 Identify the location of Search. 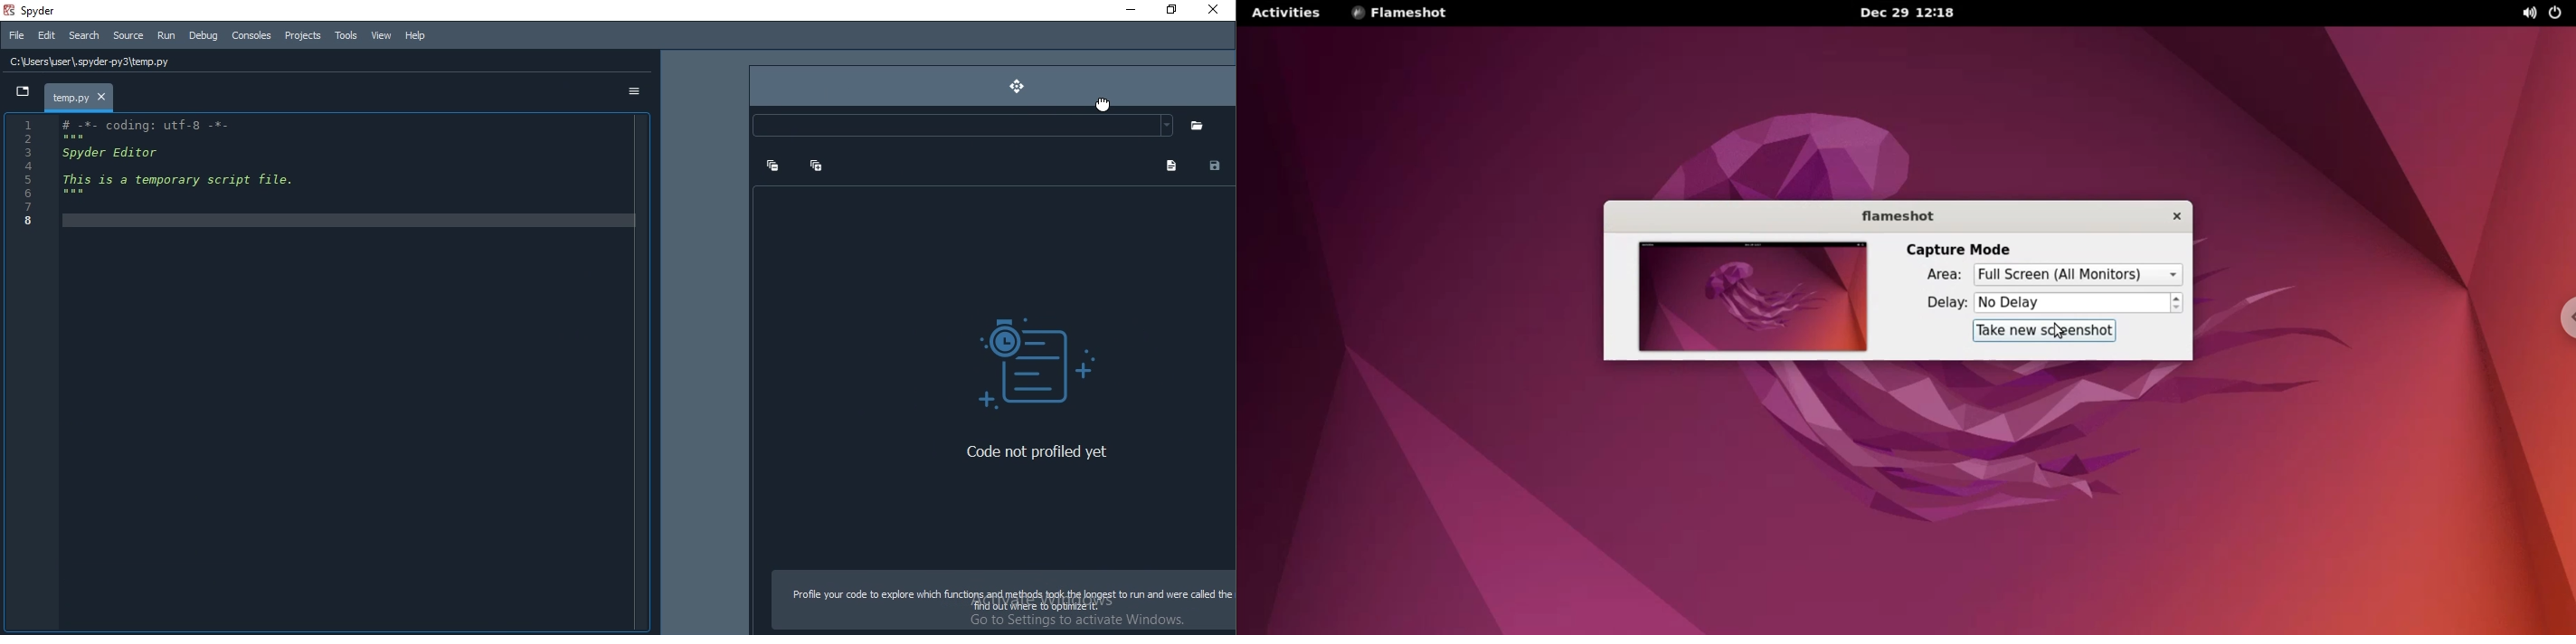
(84, 36).